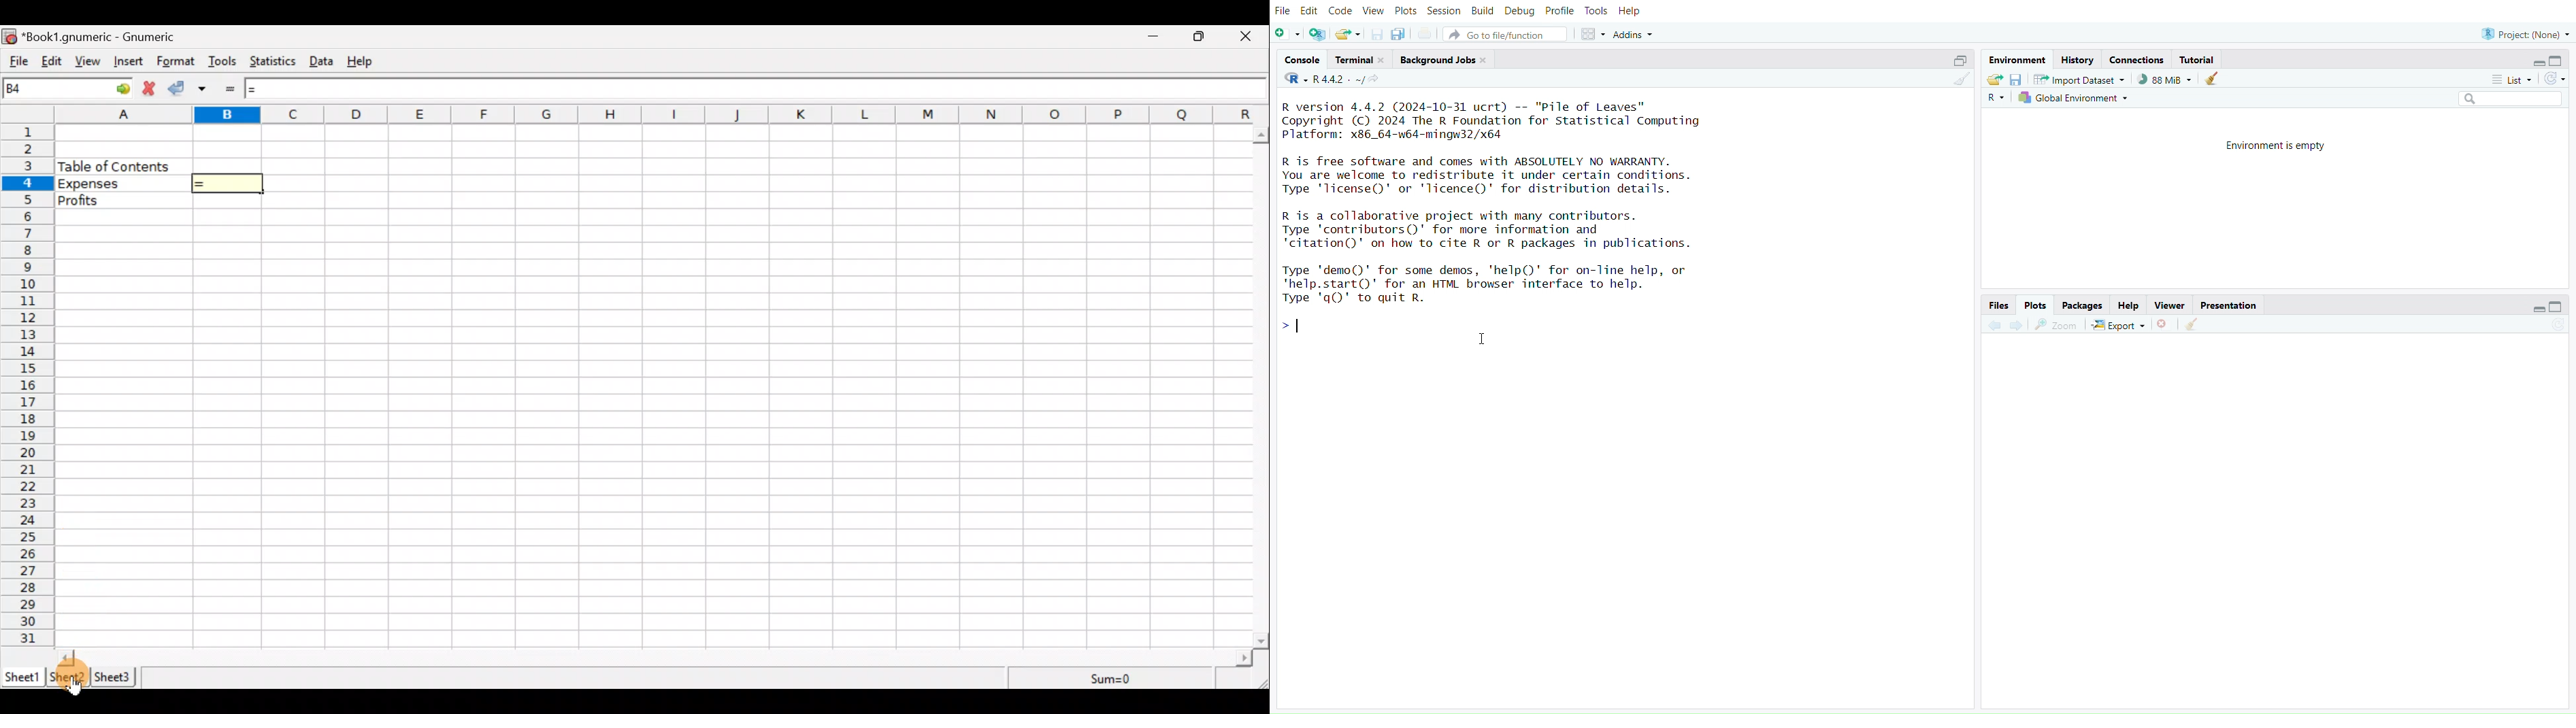  I want to click on history, so click(2077, 60).